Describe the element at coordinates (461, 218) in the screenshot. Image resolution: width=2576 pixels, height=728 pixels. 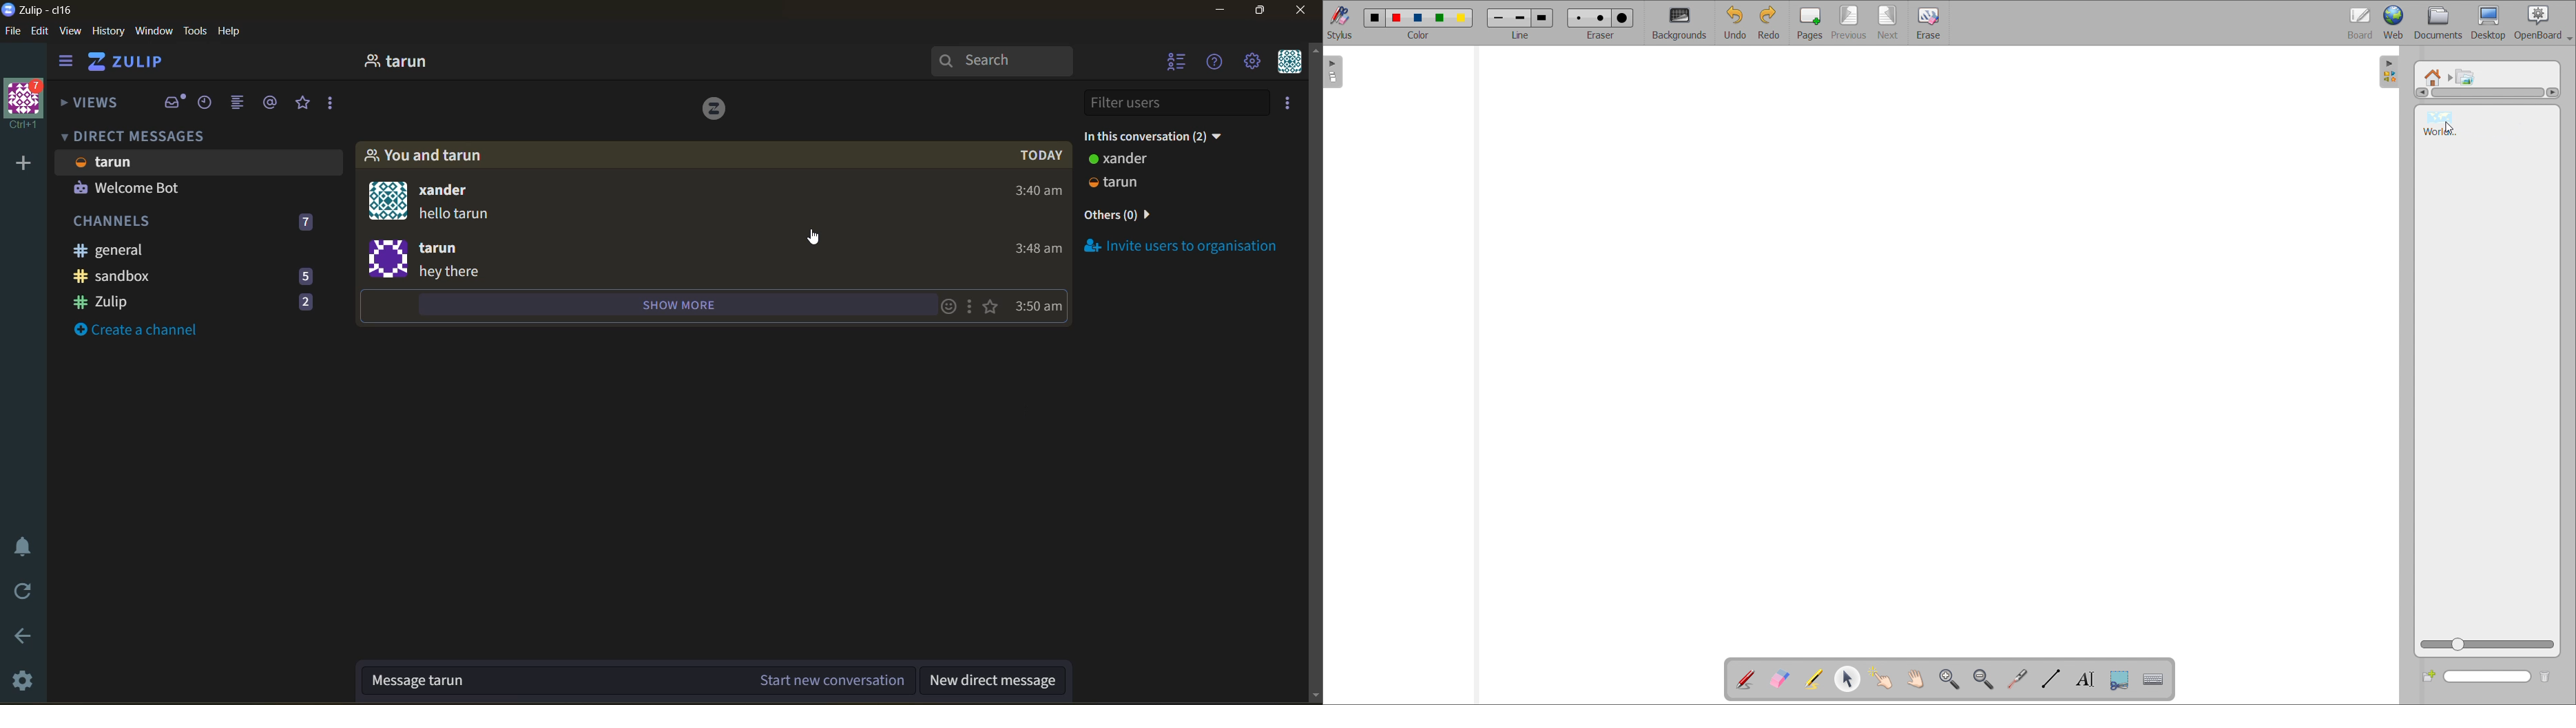
I see `message` at that location.